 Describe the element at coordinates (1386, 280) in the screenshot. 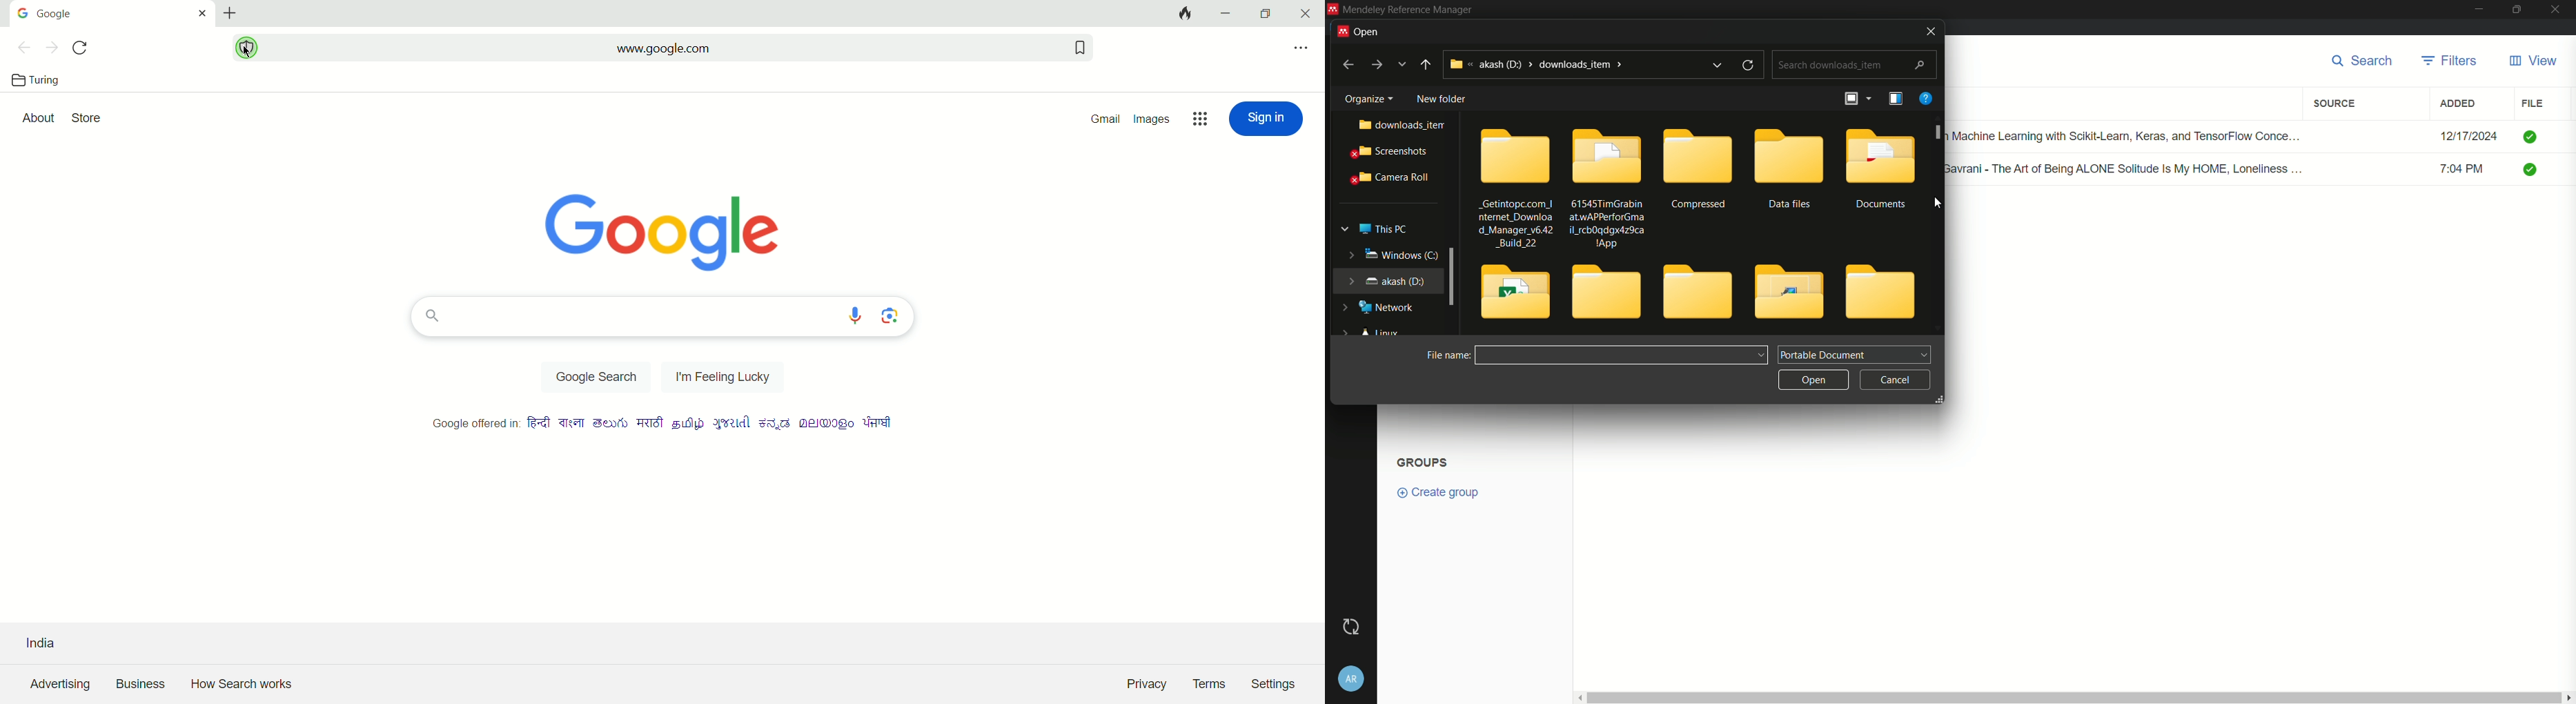

I see `akash (d:)` at that location.